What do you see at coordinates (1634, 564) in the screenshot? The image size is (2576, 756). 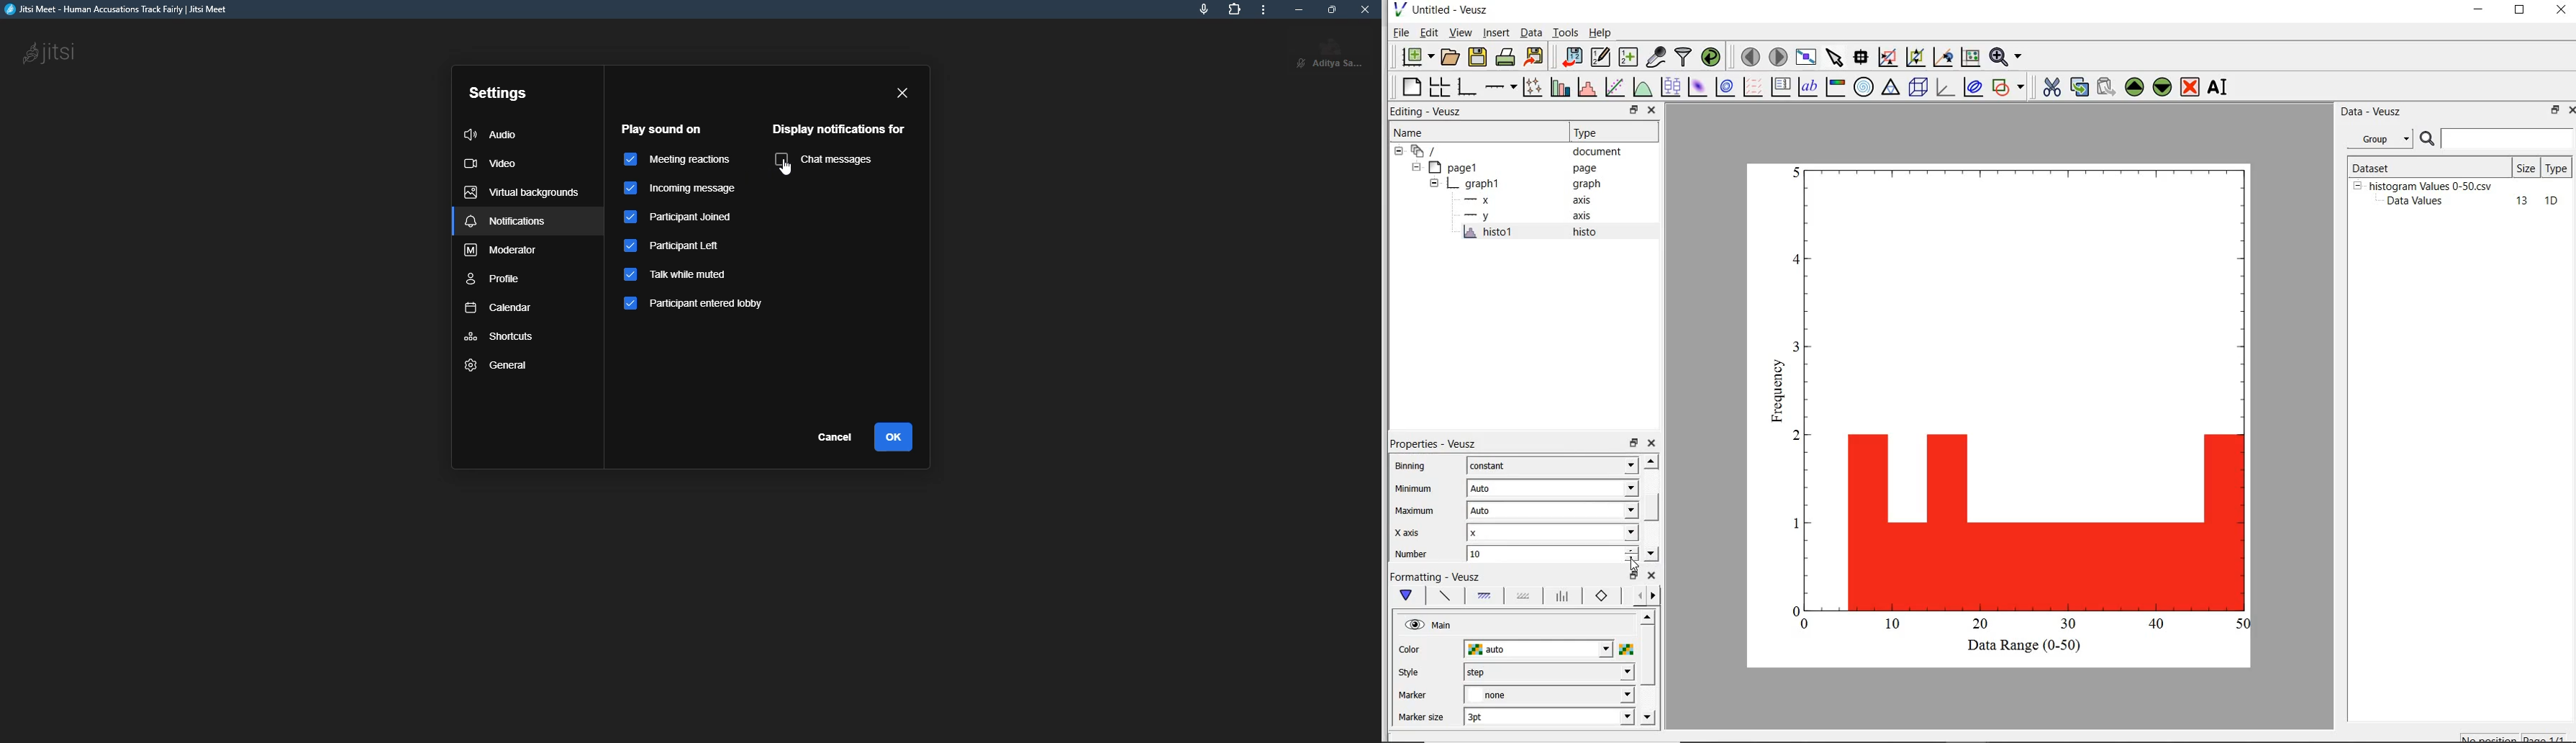 I see `cursor` at bounding box center [1634, 564].